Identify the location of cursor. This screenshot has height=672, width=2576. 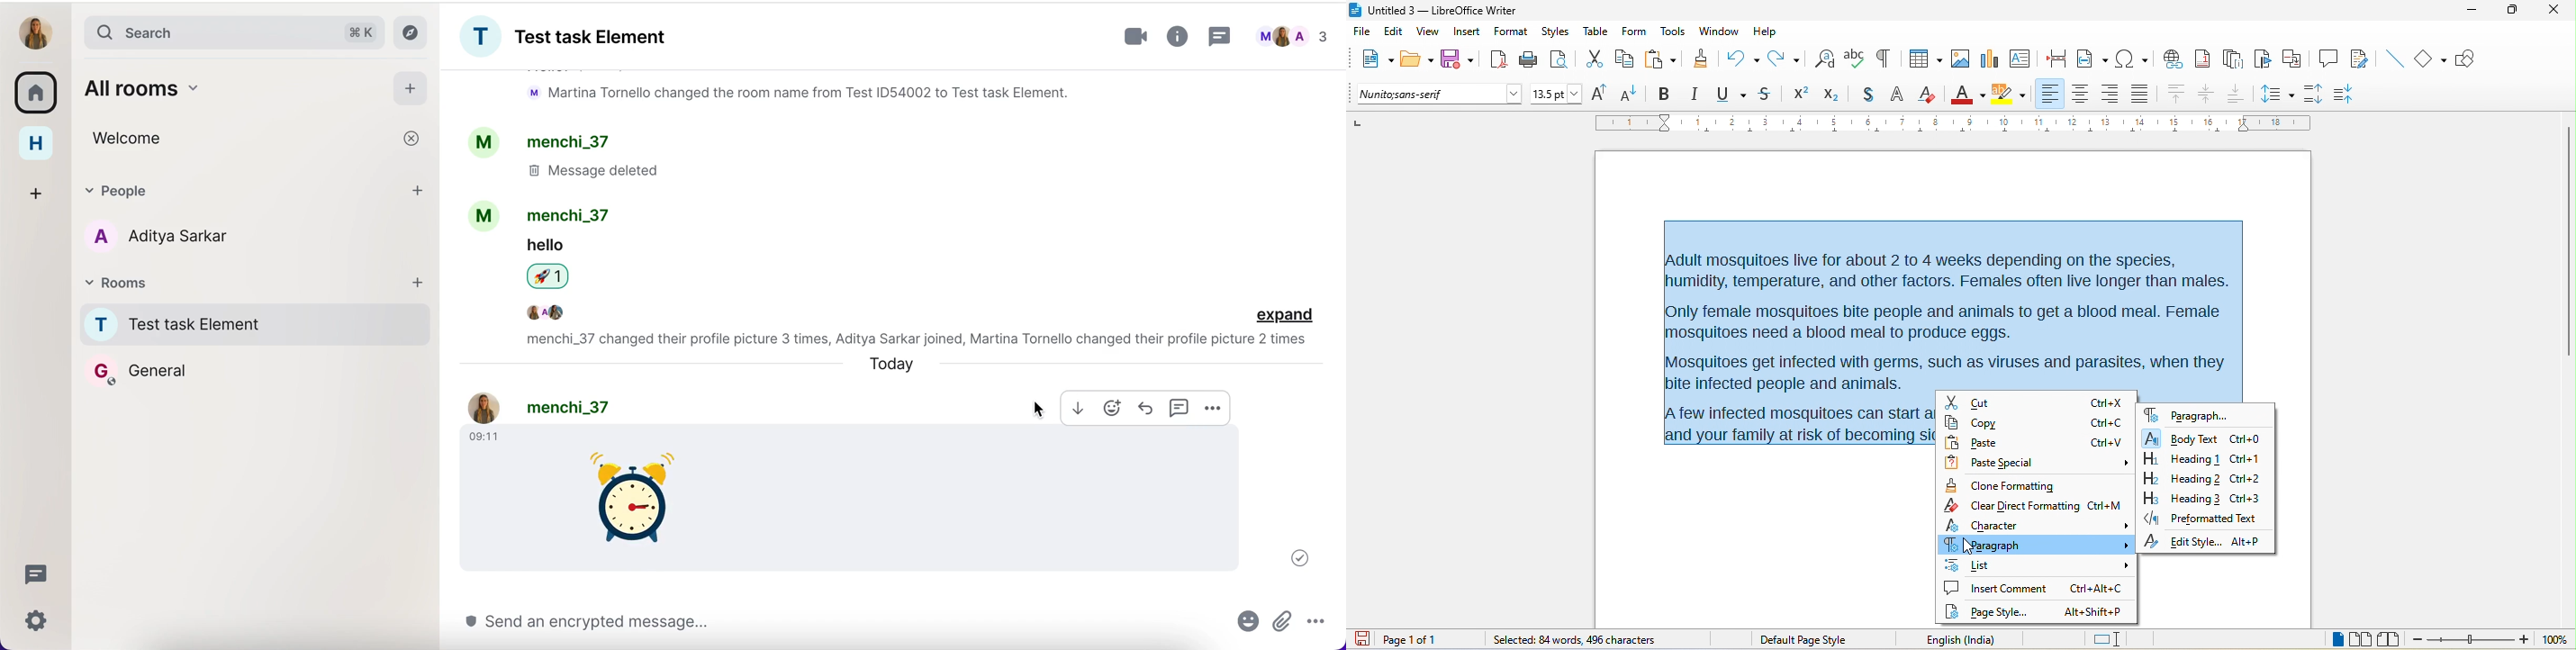
(1040, 409).